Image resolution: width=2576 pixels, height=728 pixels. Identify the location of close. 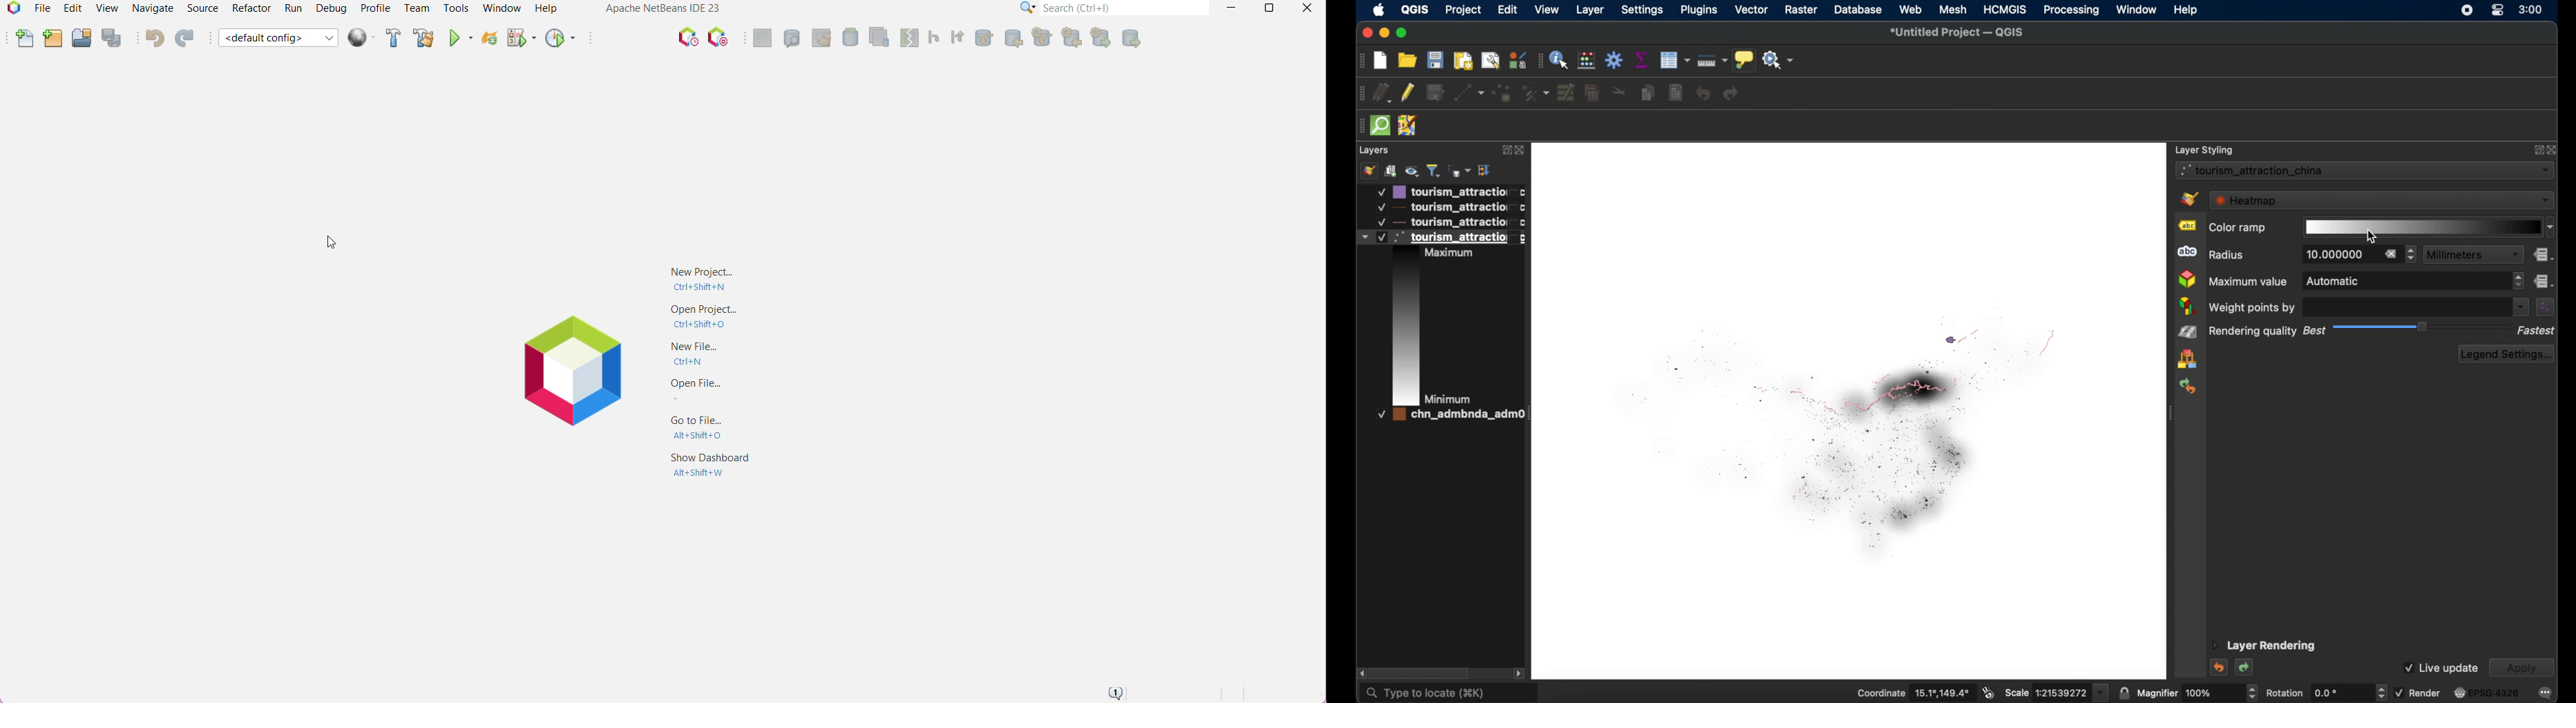
(2554, 150).